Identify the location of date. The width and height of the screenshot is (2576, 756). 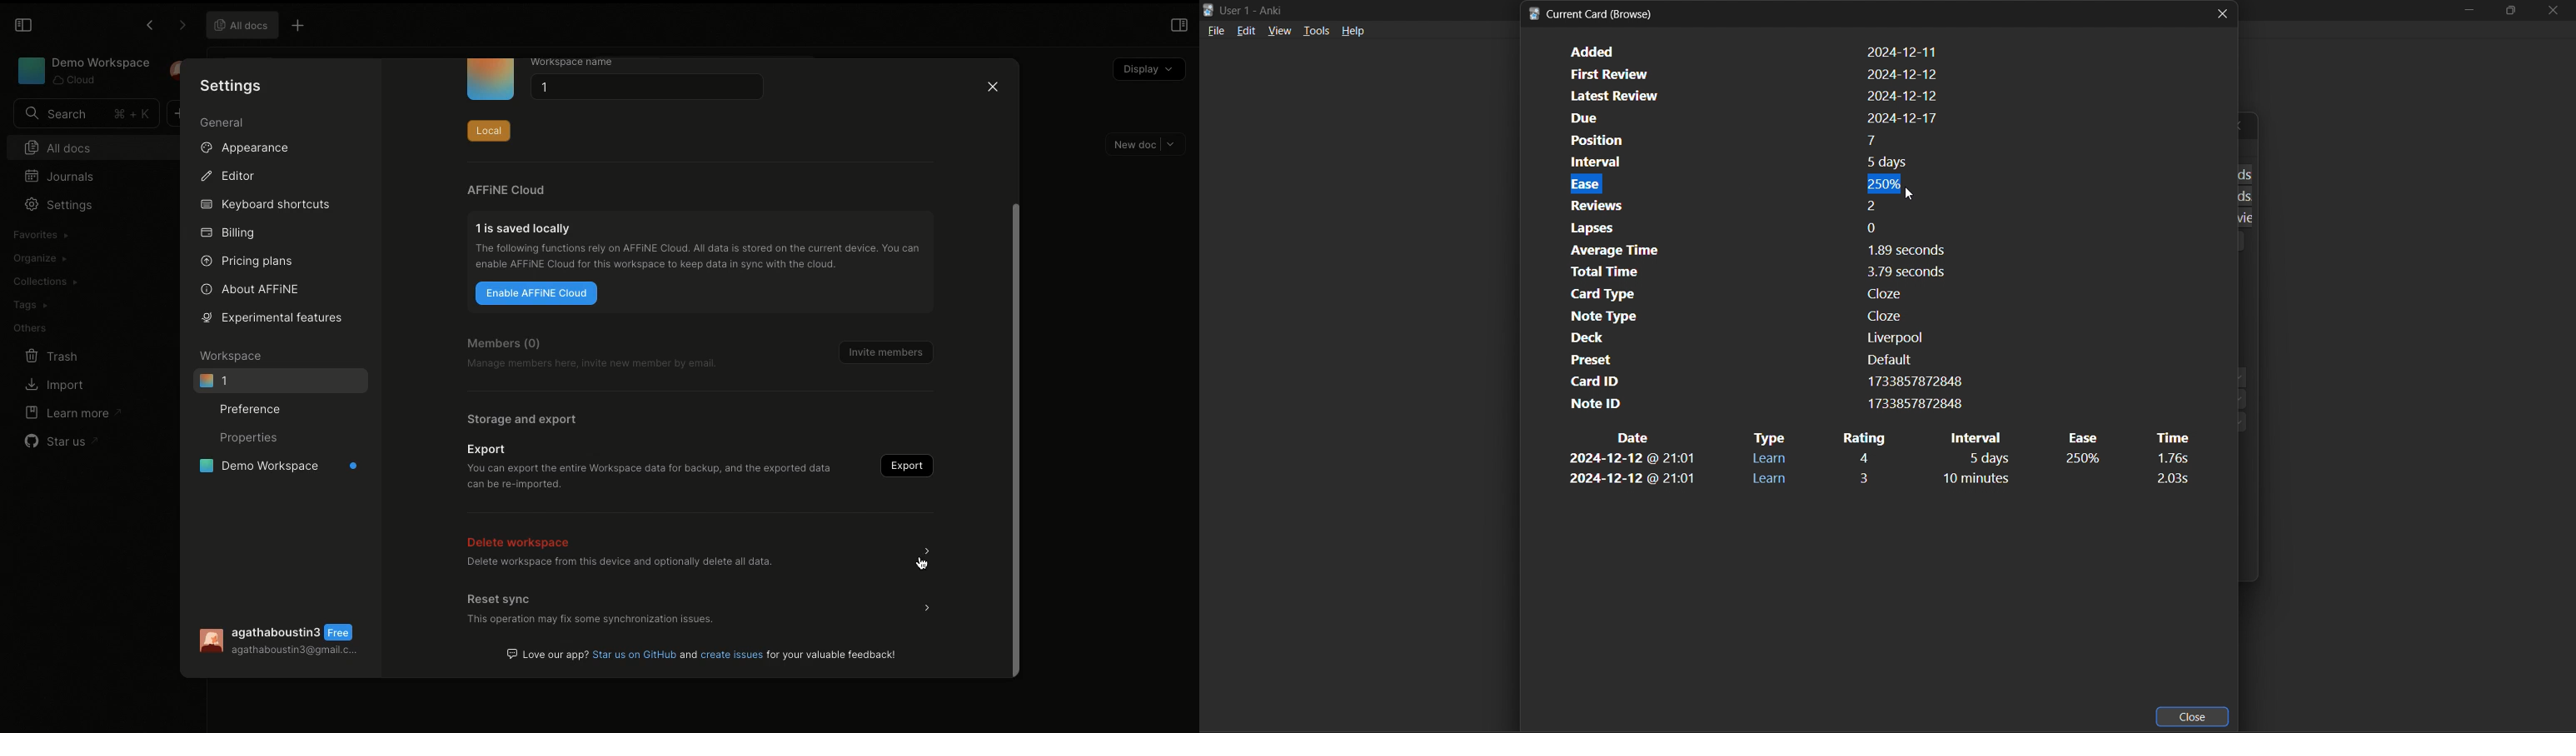
(1632, 480).